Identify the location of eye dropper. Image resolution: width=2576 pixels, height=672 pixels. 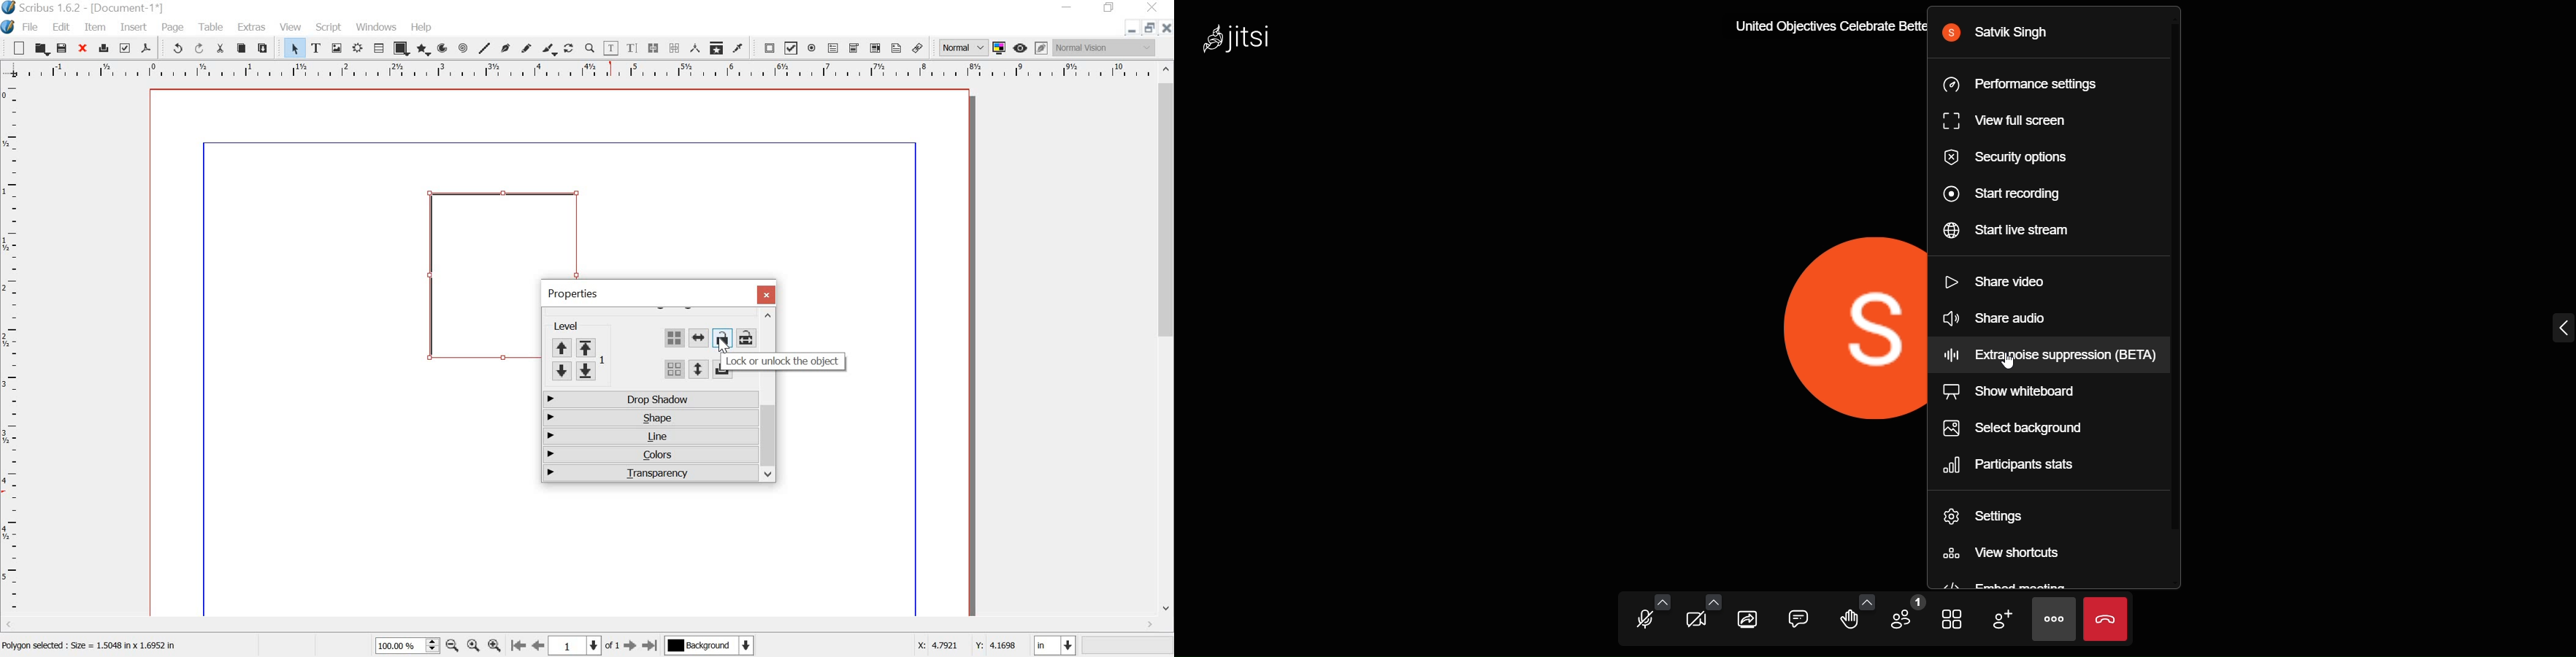
(740, 49).